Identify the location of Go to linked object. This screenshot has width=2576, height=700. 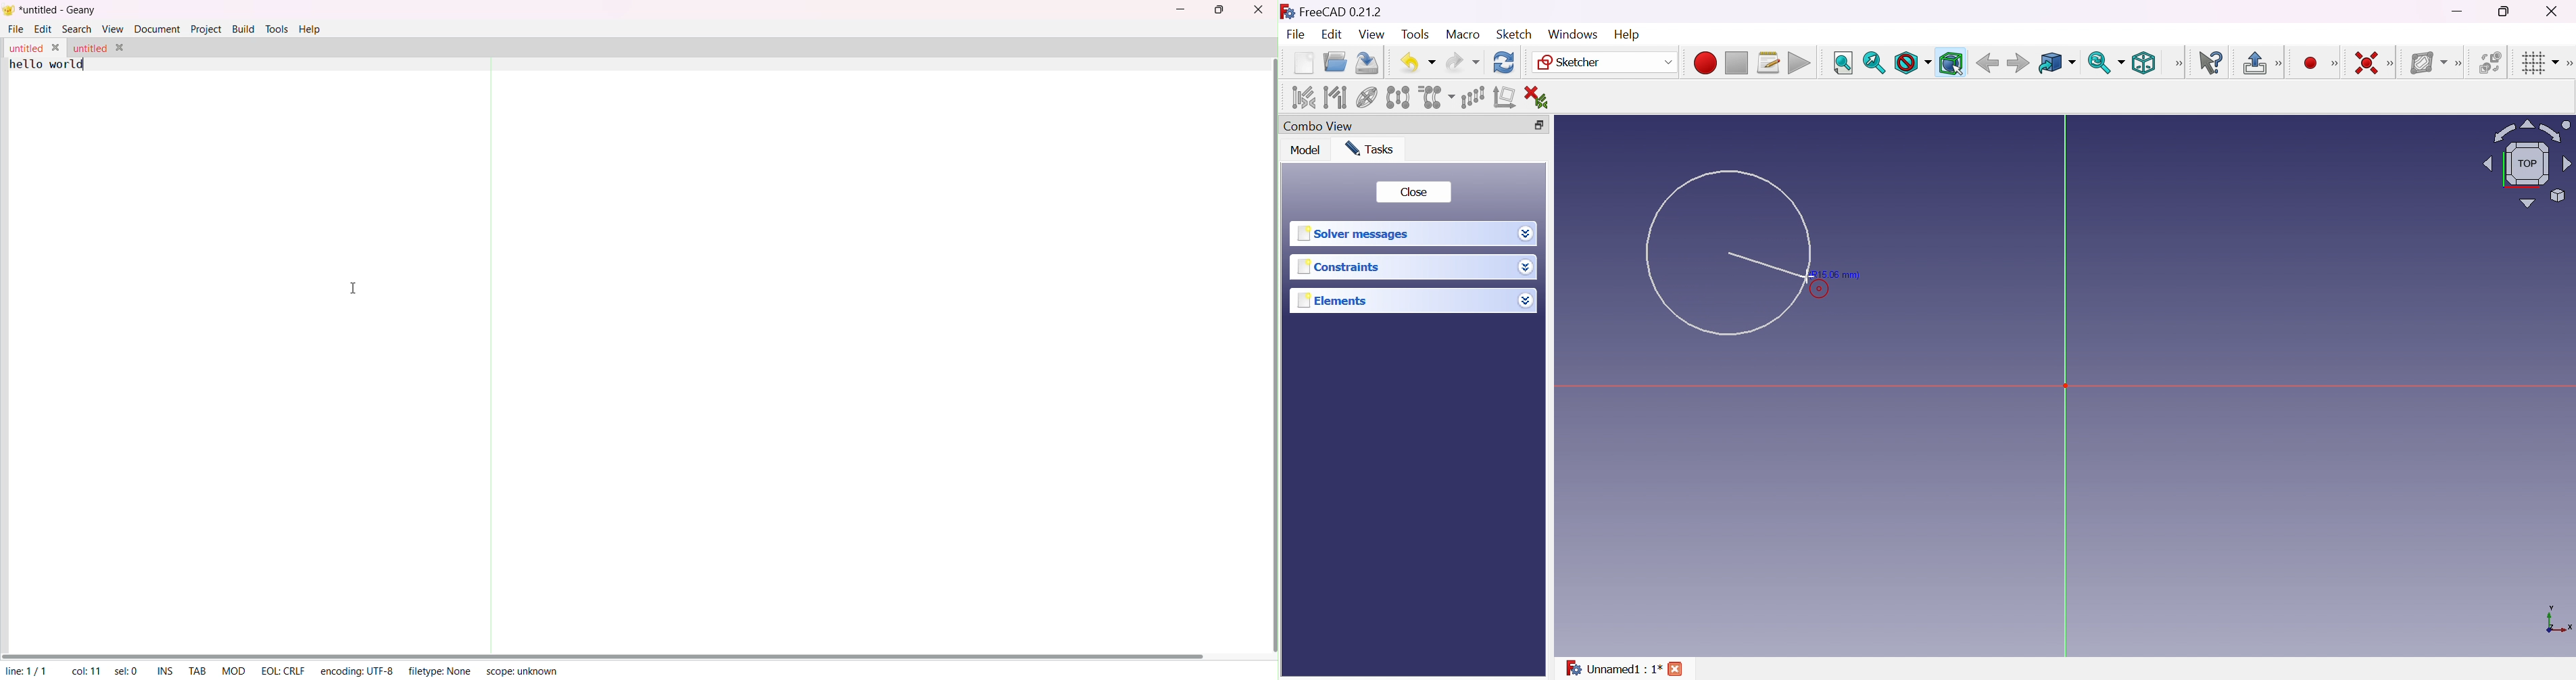
(2056, 64).